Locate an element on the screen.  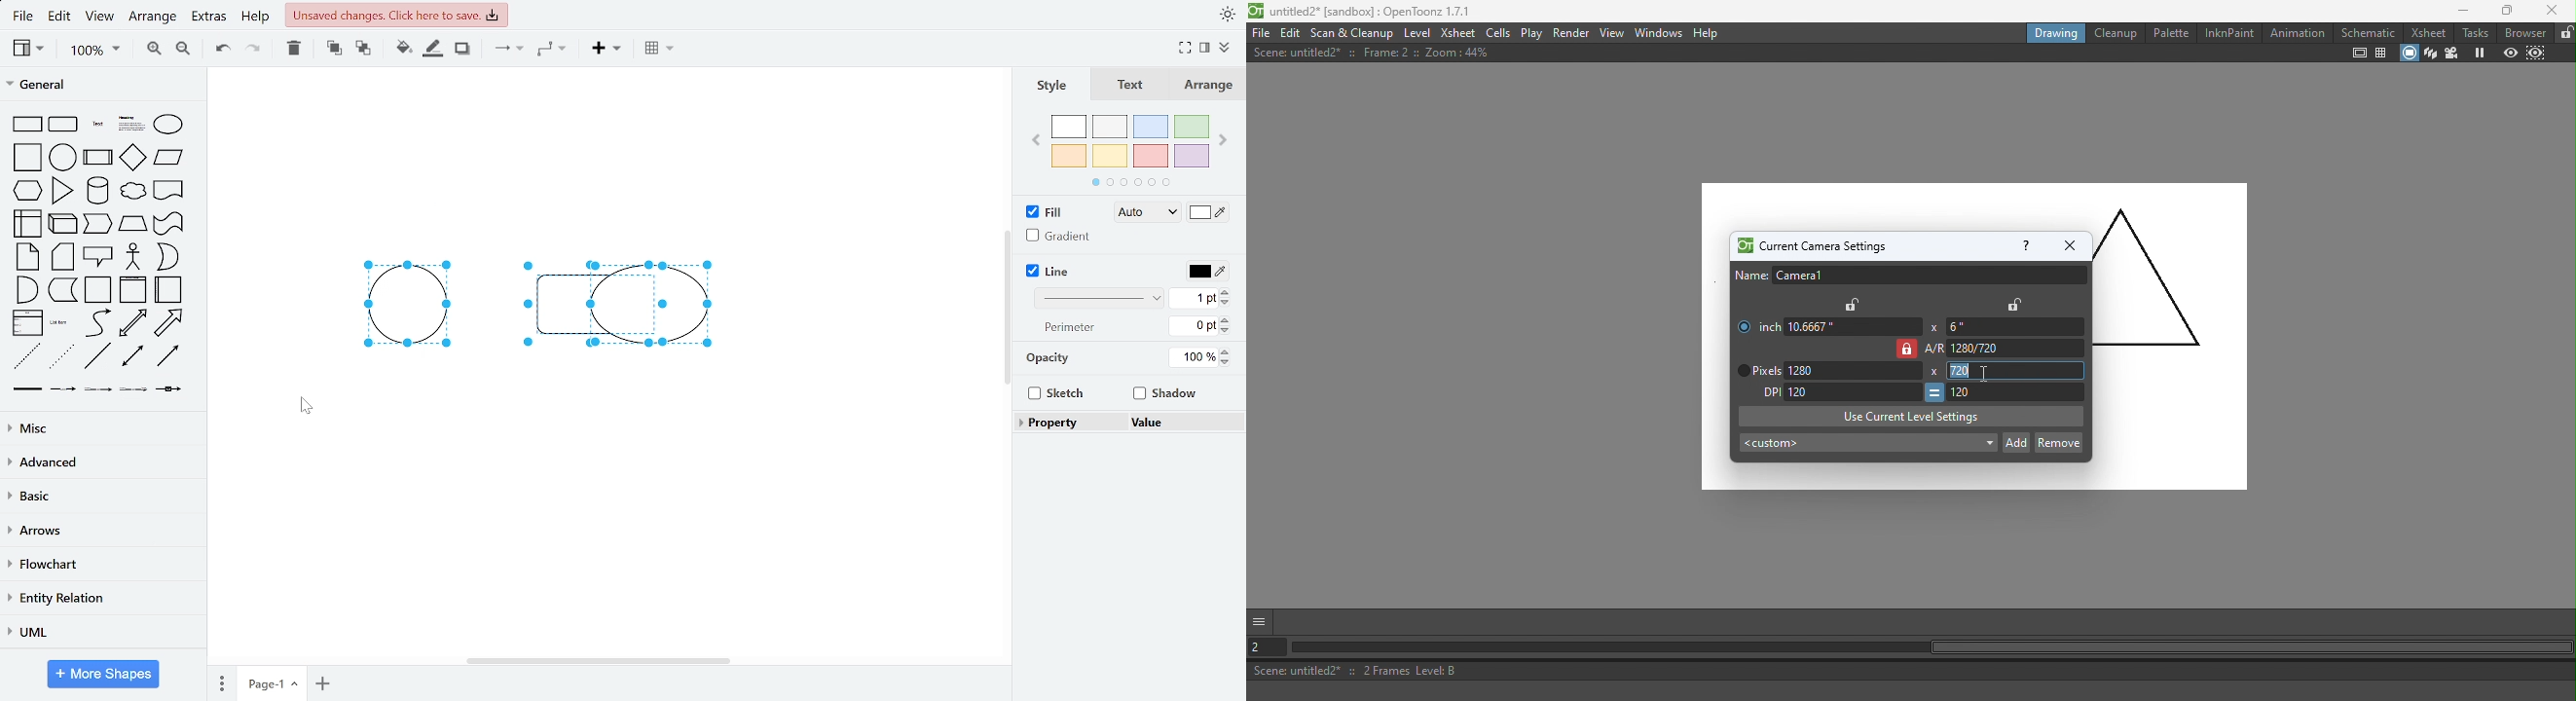
perimeter is located at coordinates (1071, 328).